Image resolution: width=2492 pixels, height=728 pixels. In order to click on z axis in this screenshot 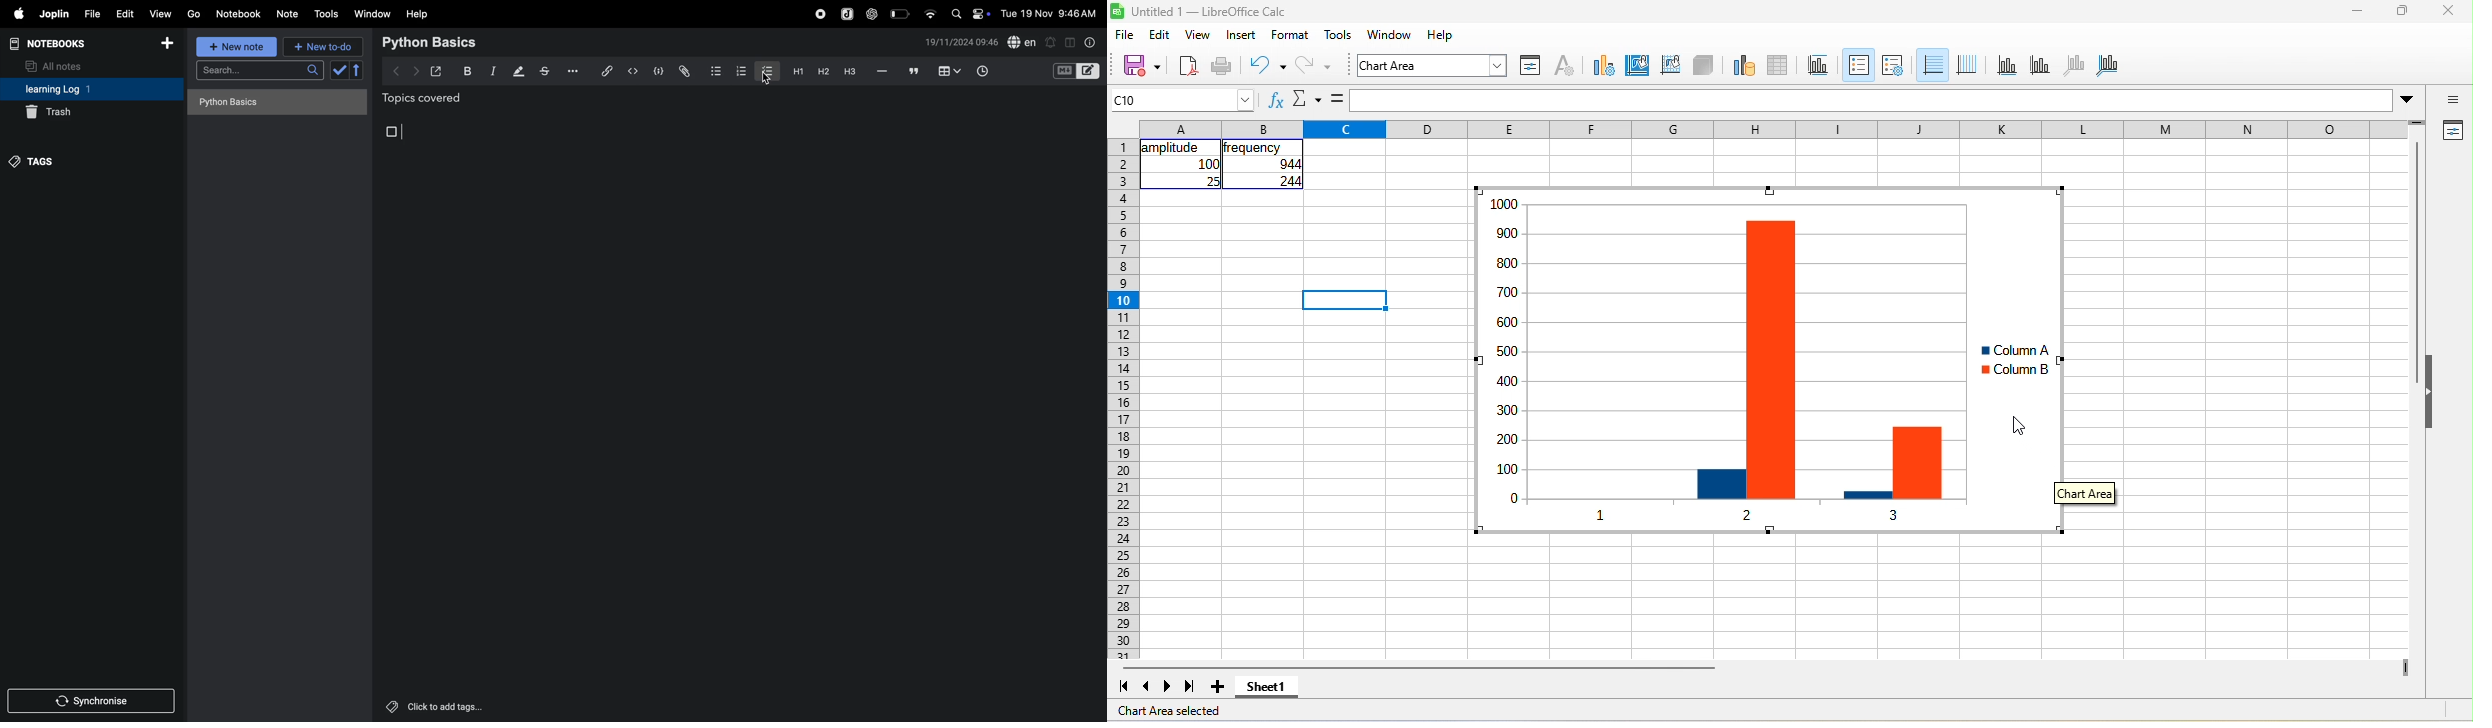, I will do `click(2075, 66)`.